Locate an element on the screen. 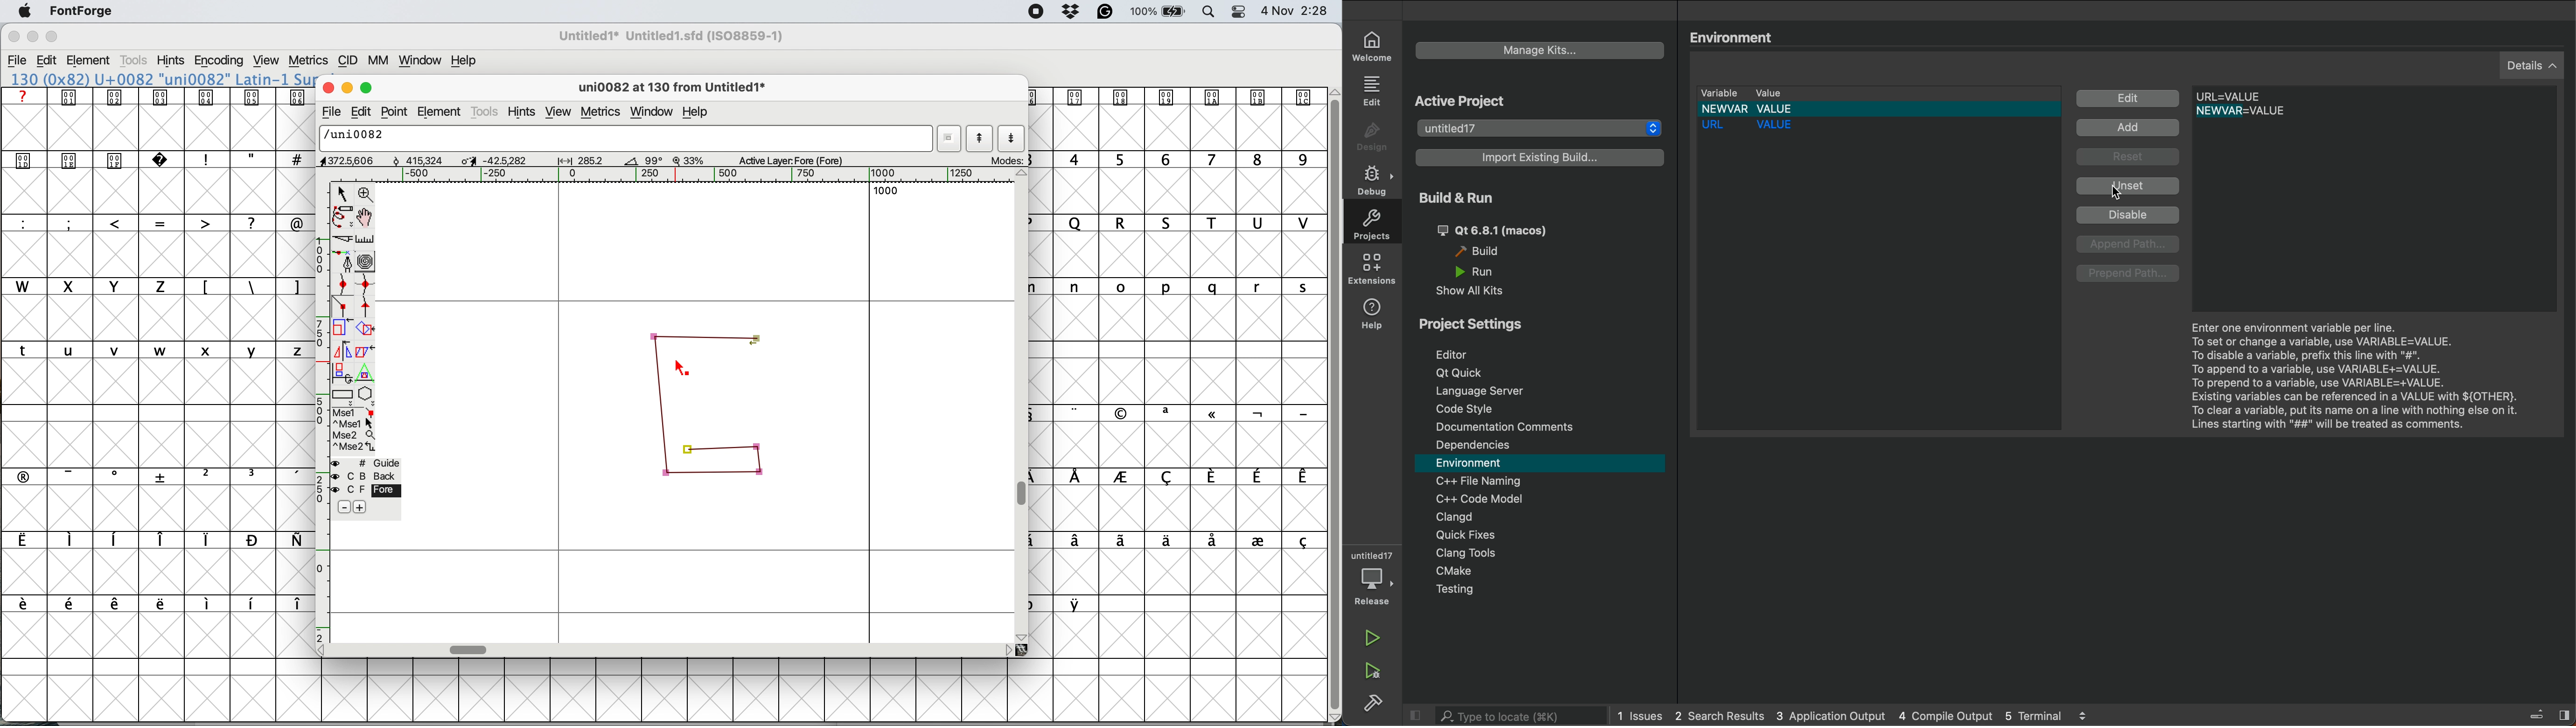  add a curve point is located at coordinates (343, 283).